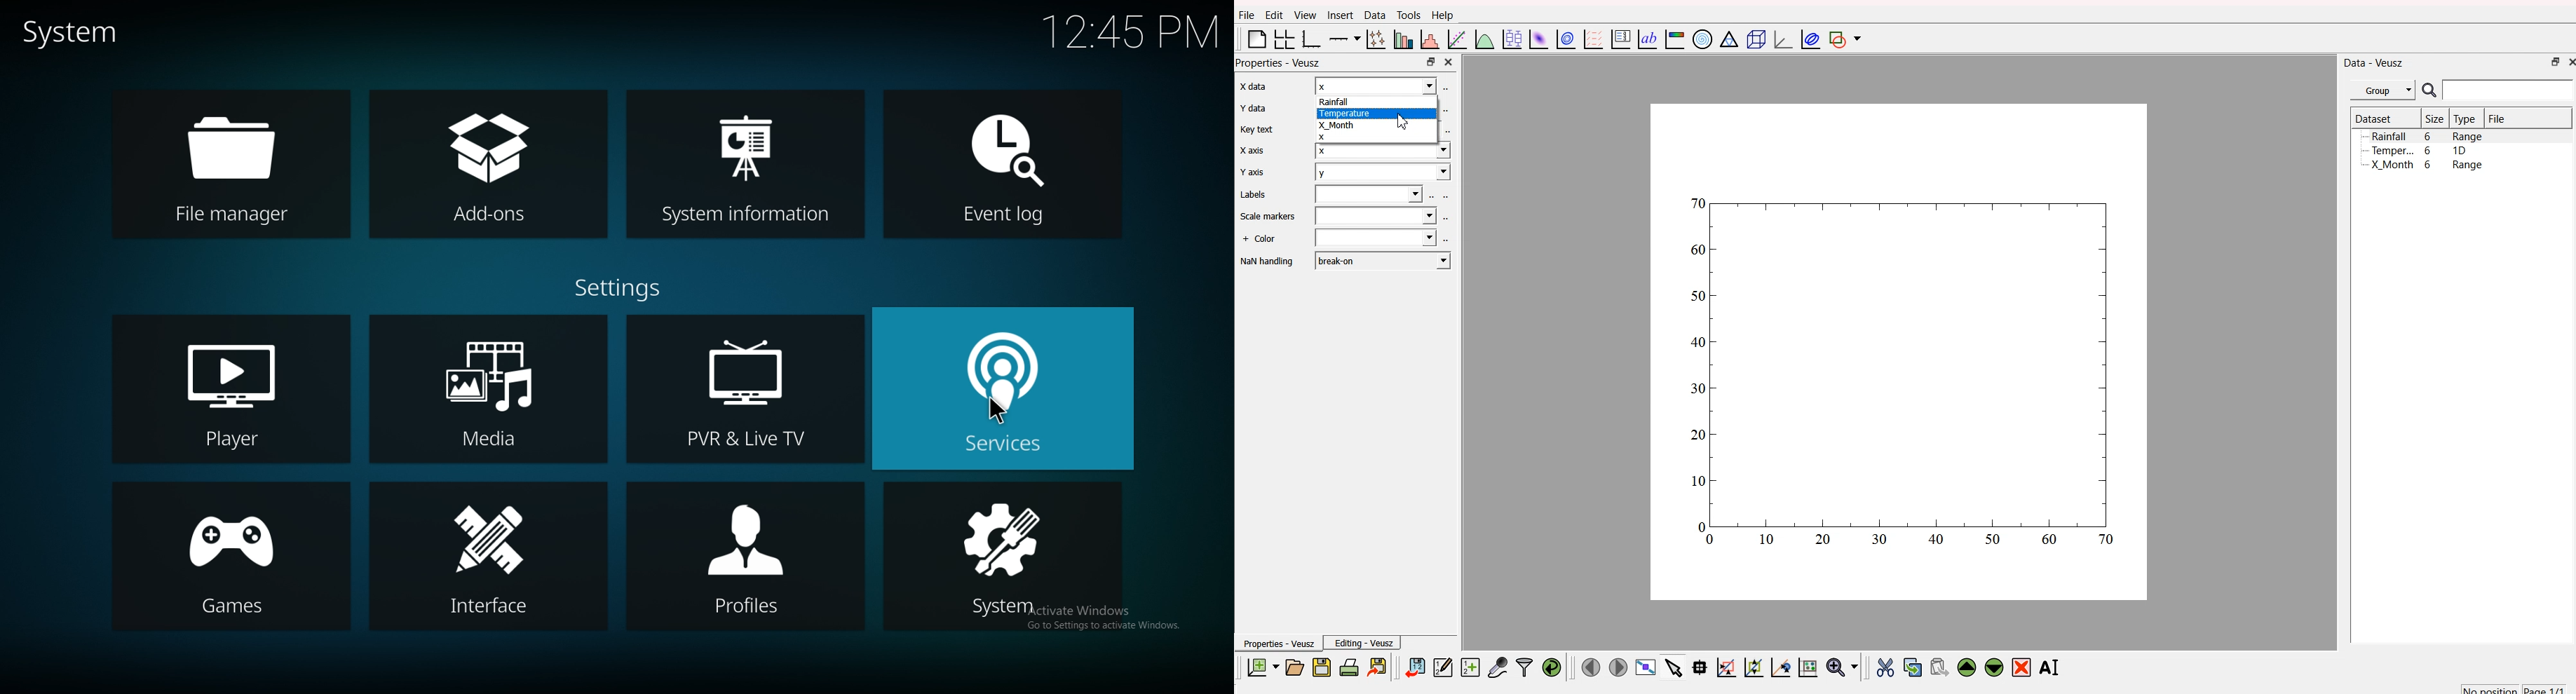  What do you see at coordinates (75, 32) in the screenshot?
I see `system` at bounding box center [75, 32].